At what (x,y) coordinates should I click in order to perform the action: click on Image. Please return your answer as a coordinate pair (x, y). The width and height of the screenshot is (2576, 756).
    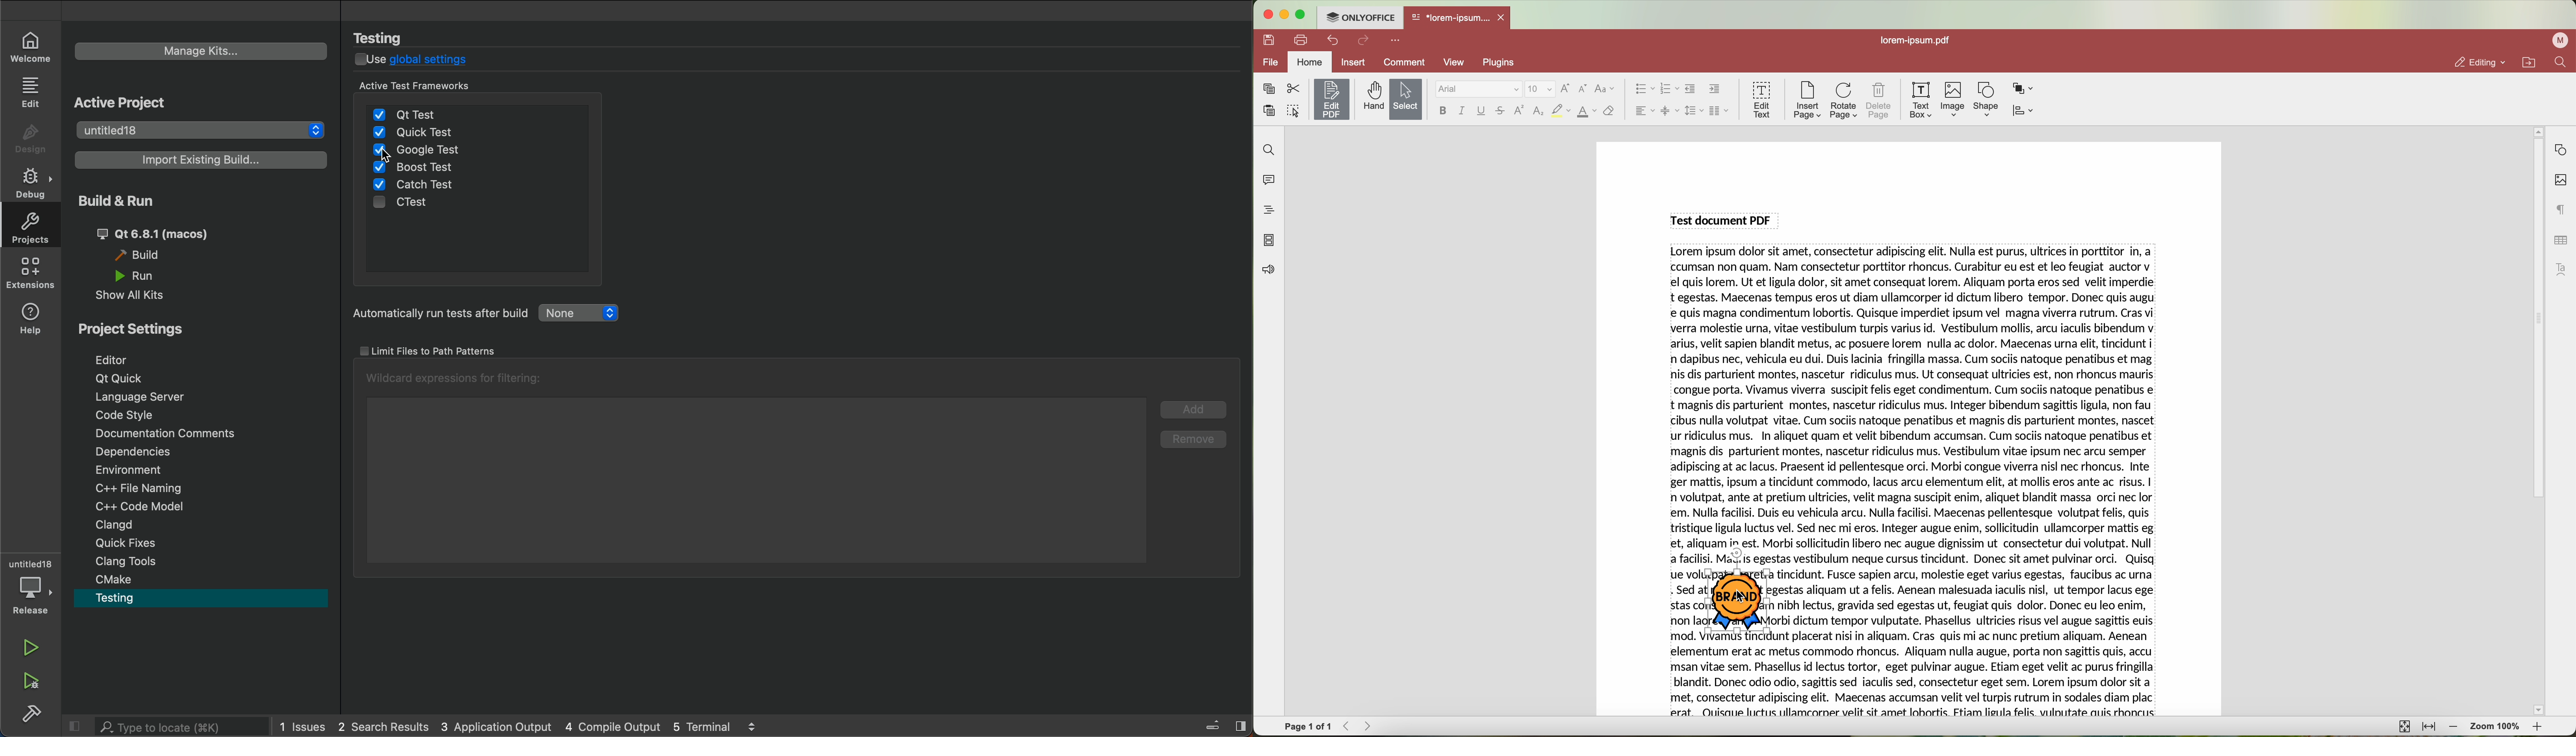
    Looking at the image, I should click on (1739, 603).